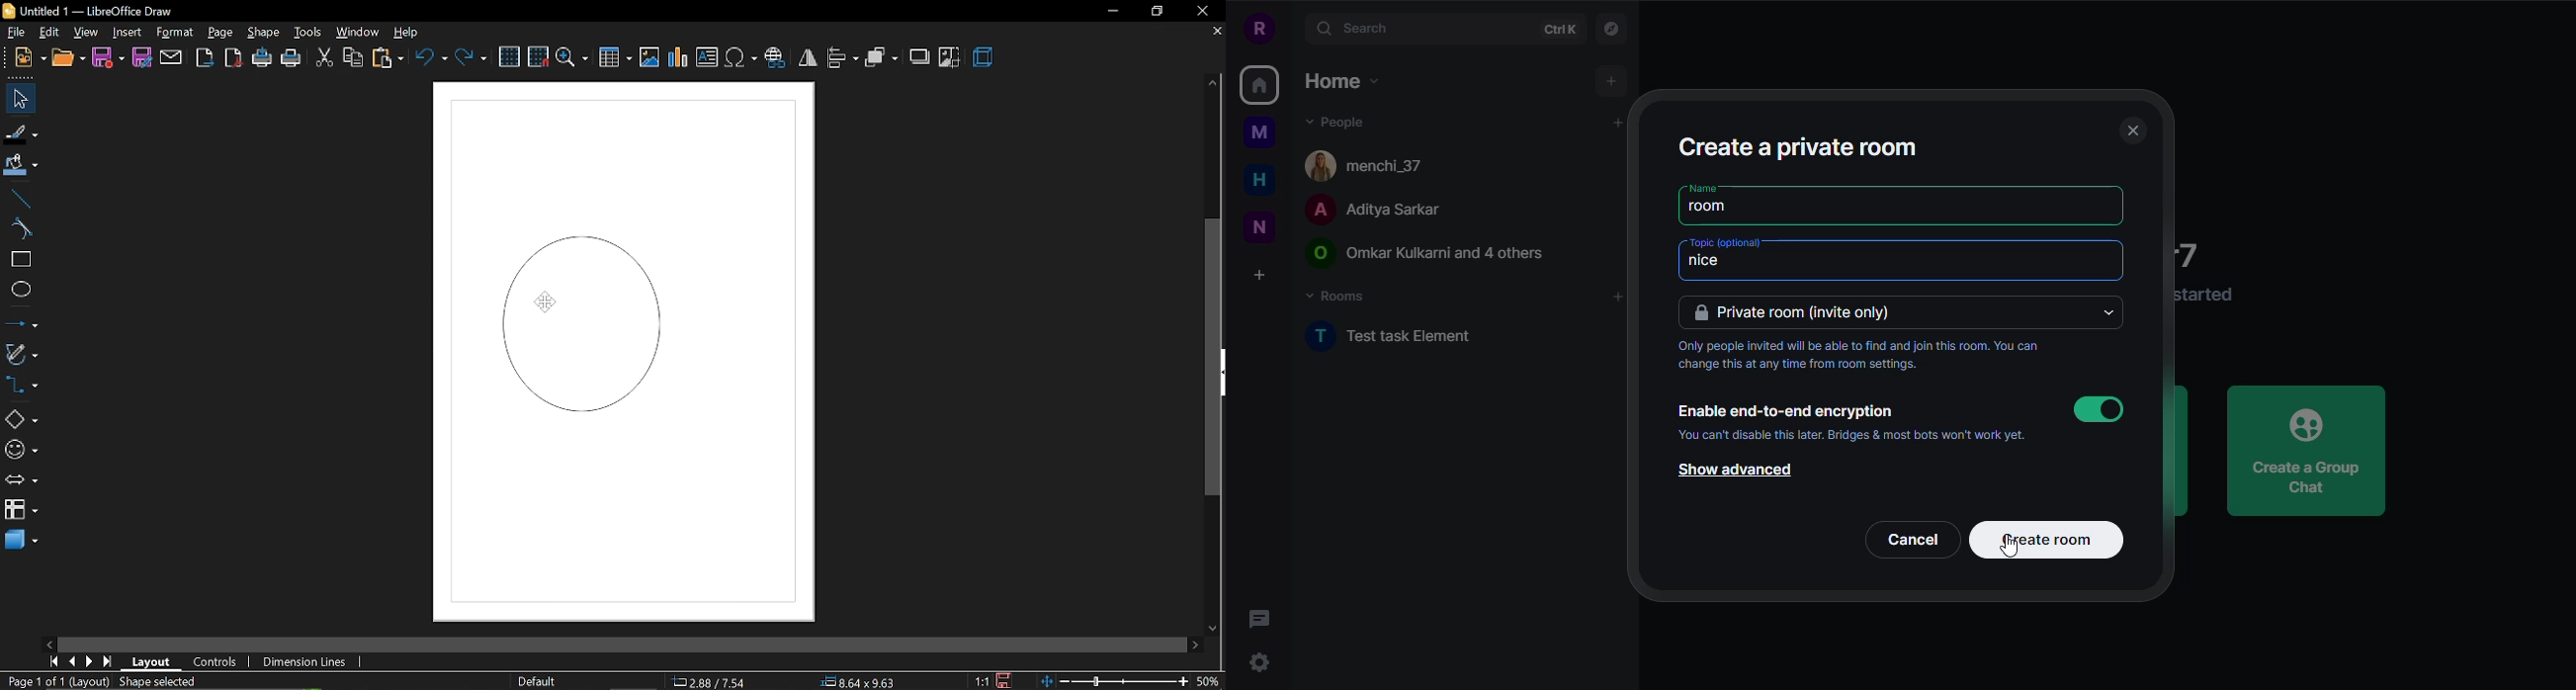 Image resolution: width=2576 pixels, height=700 pixels. Describe the element at coordinates (1616, 298) in the screenshot. I see `add` at that location.